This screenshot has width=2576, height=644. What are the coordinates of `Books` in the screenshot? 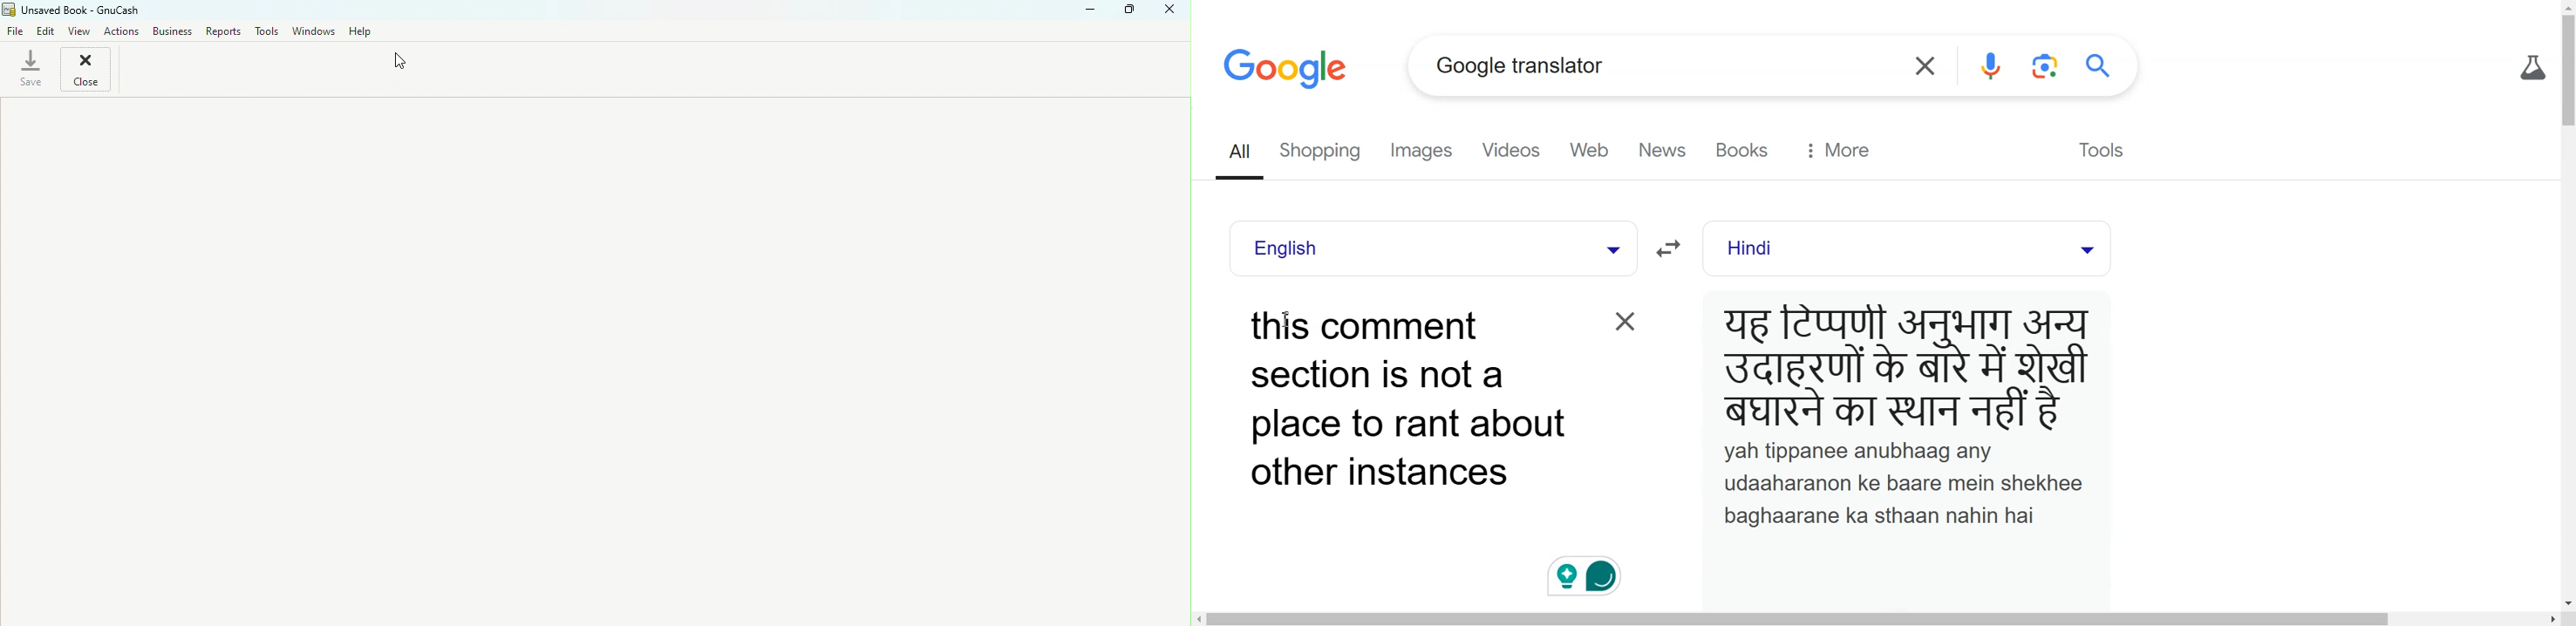 It's located at (1745, 150).